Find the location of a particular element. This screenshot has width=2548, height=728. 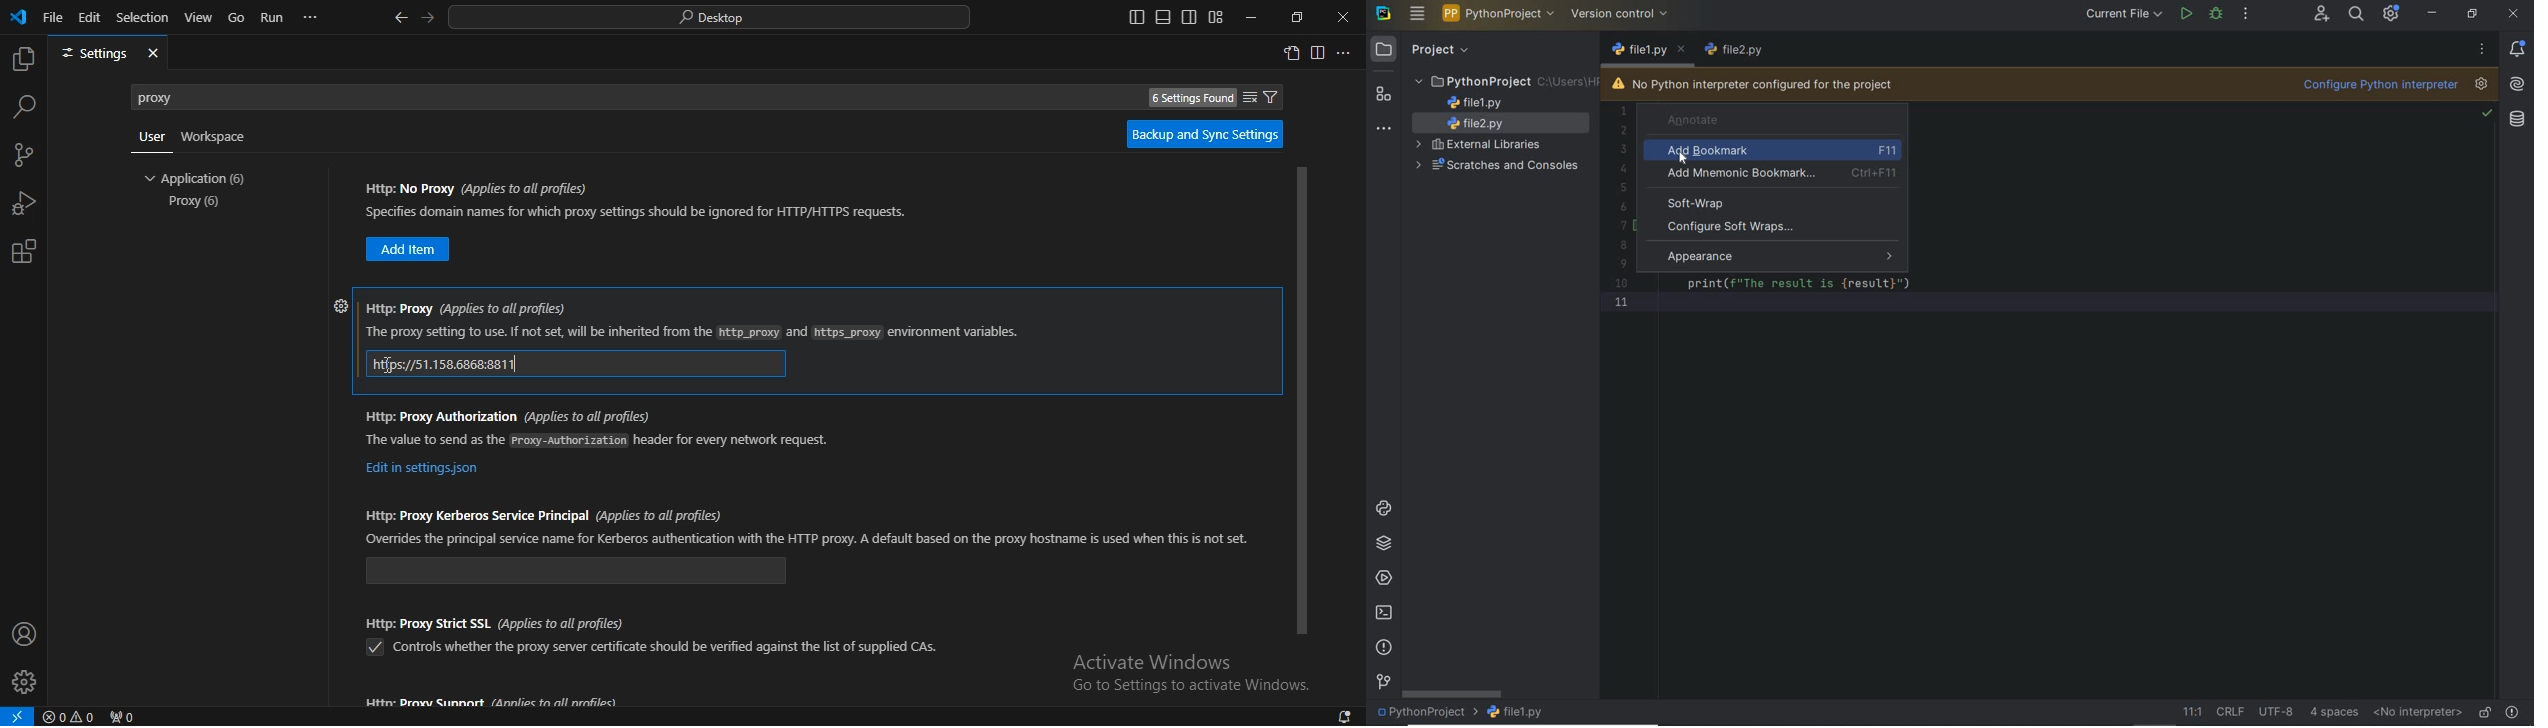

problems is located at coordinates (2513, 710).